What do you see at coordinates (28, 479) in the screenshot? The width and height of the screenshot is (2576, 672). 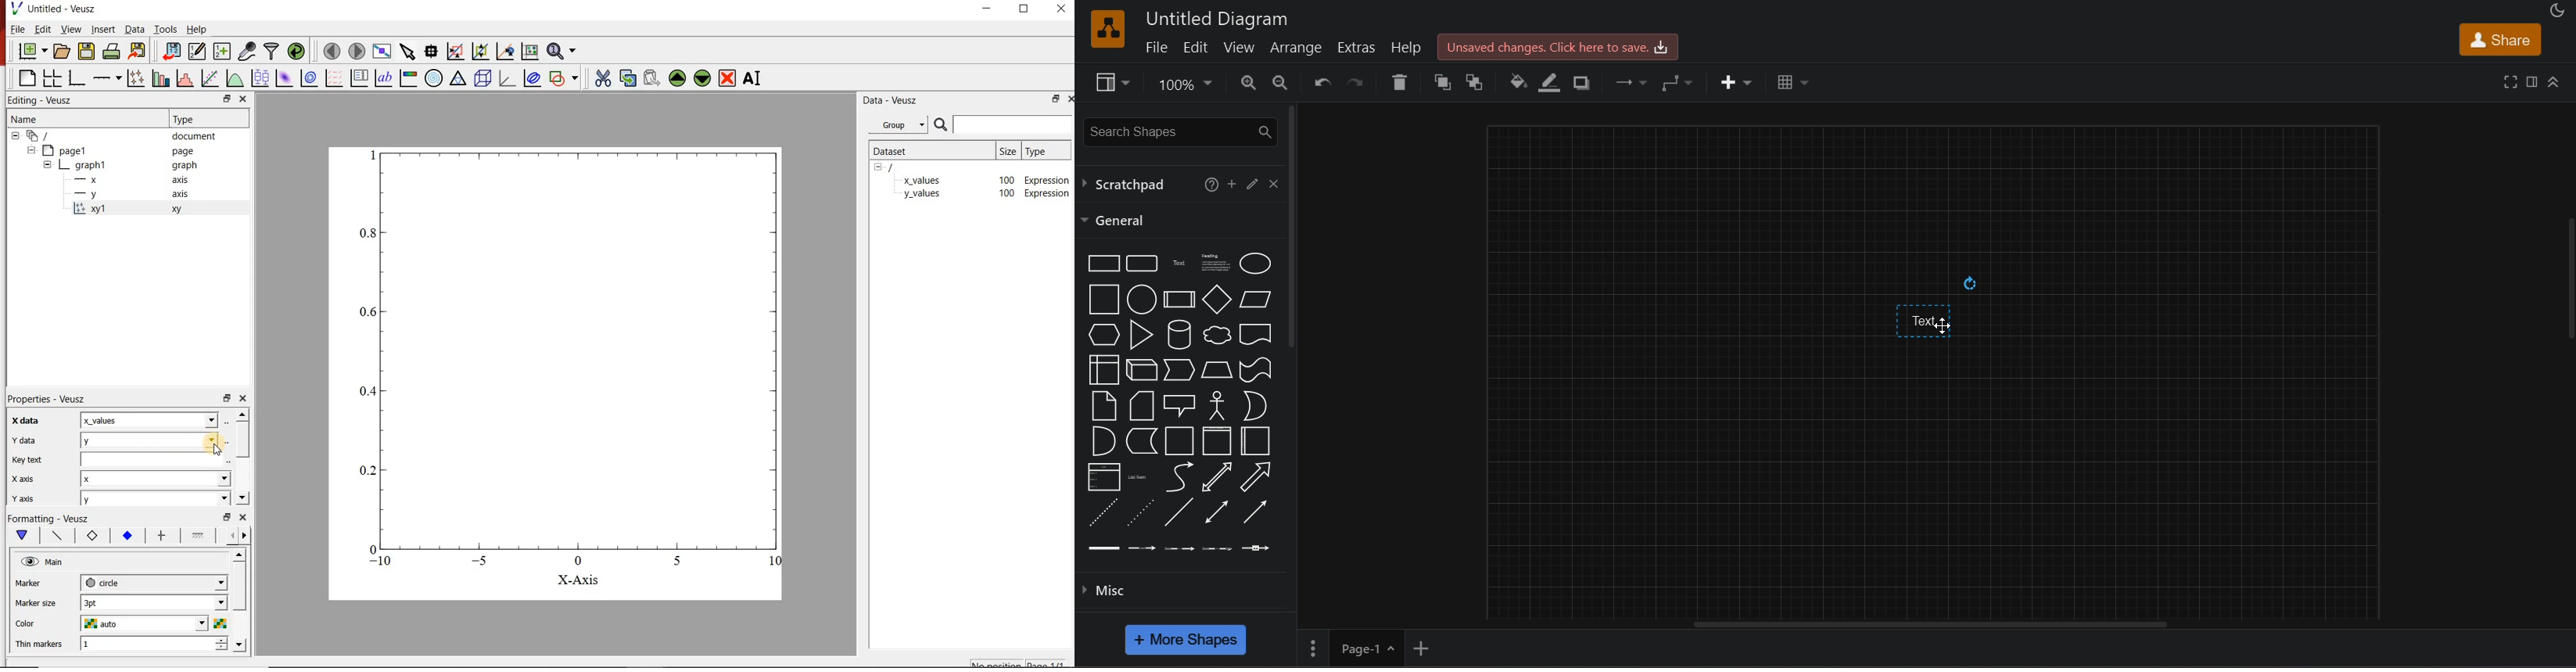 I see `| X axis` at bounding box center [28, 479].